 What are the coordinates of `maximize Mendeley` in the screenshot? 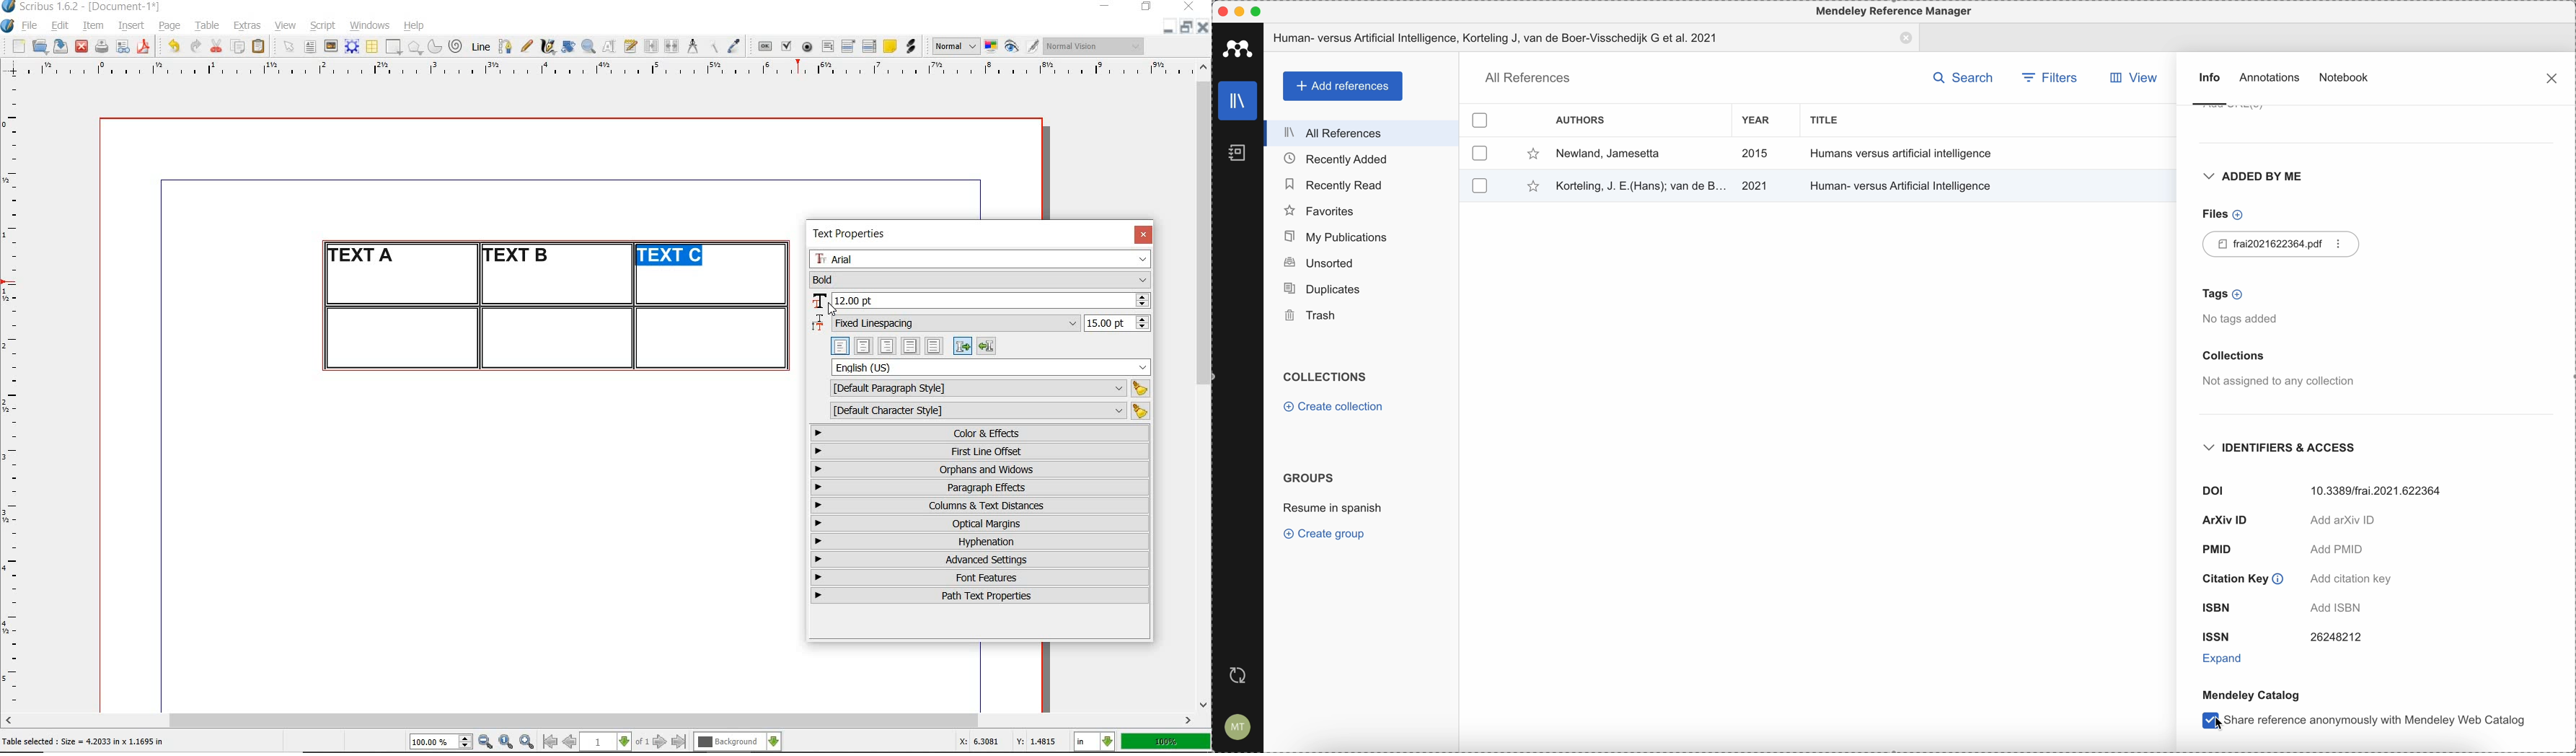 It's located at (1266, 11).